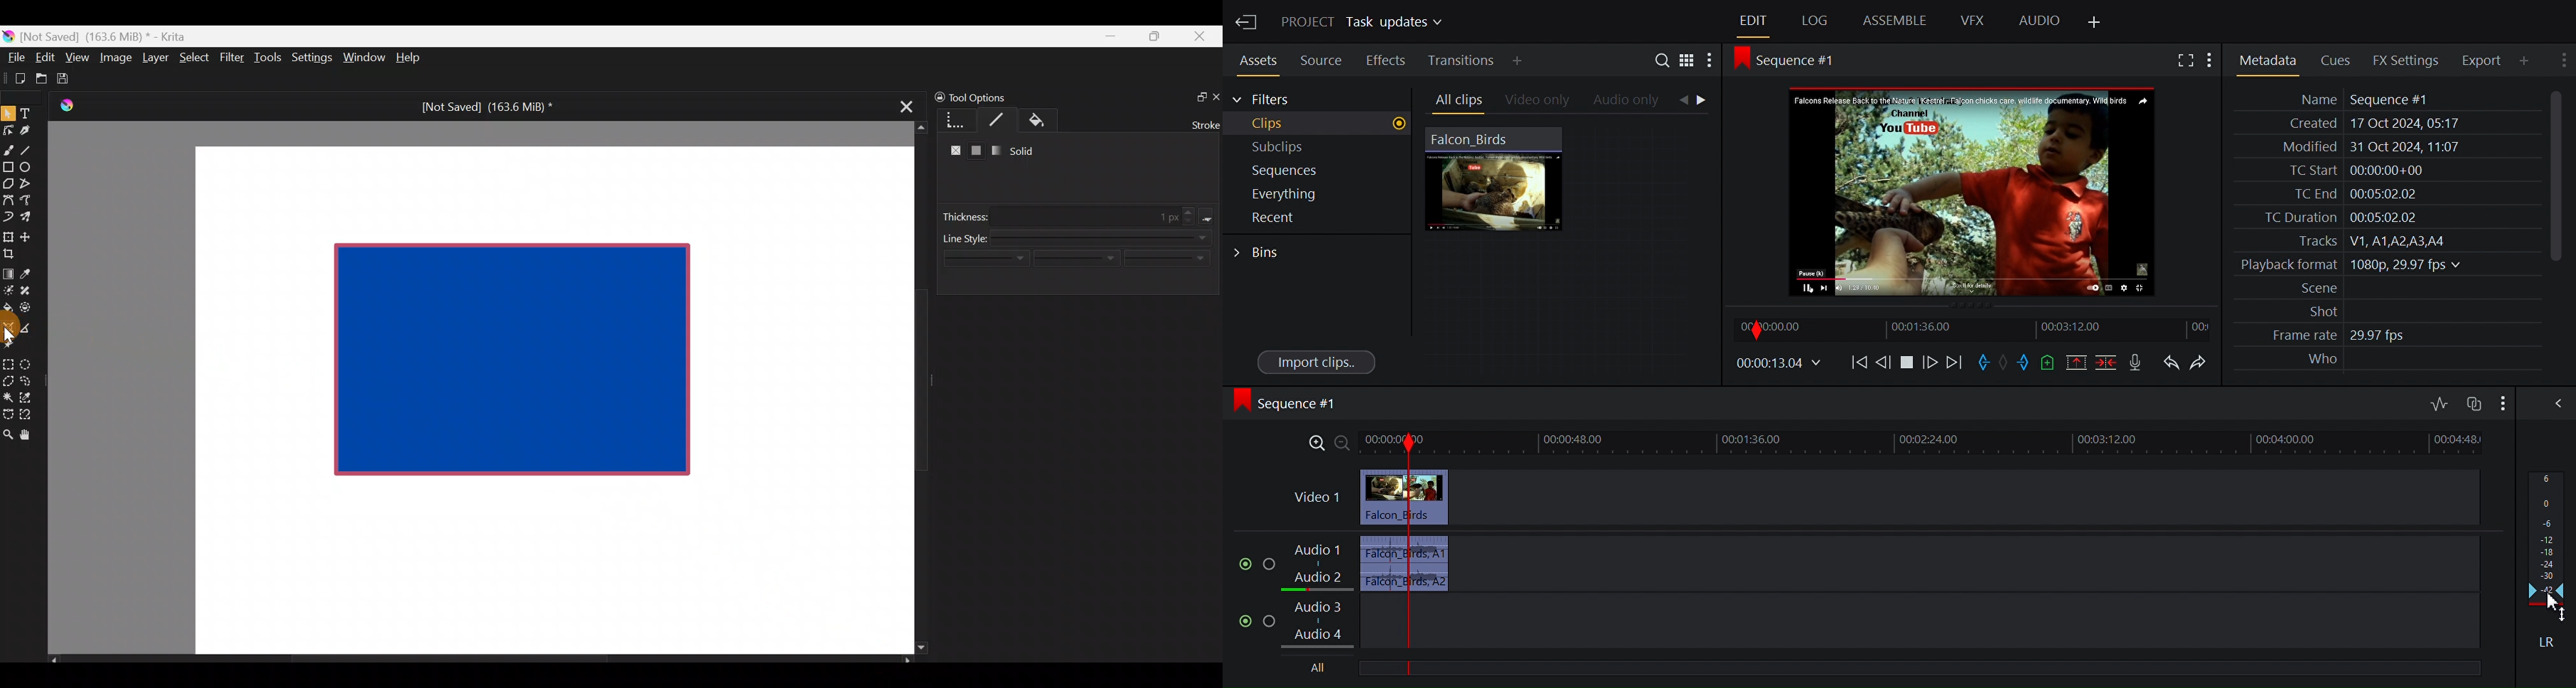  I want to click on Krita Logo, so click(64, 105).